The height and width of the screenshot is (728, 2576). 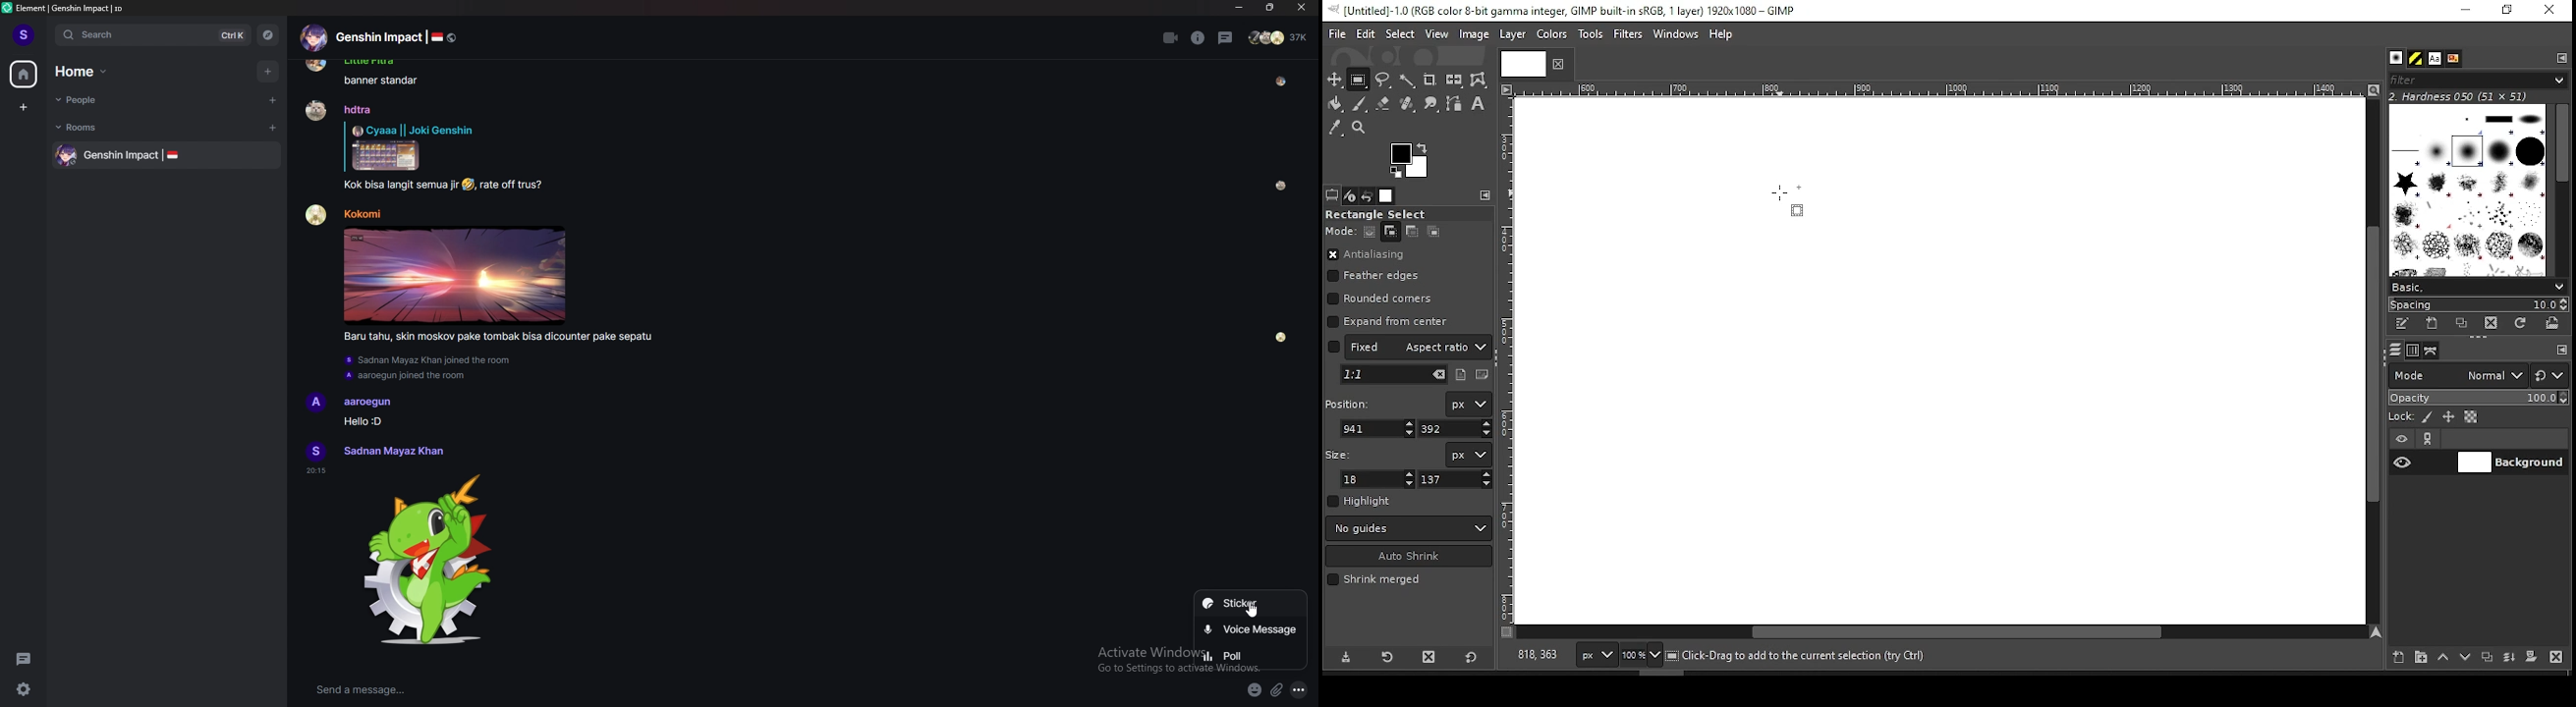 I want to click on landscape, so click(x=1484, y=376).